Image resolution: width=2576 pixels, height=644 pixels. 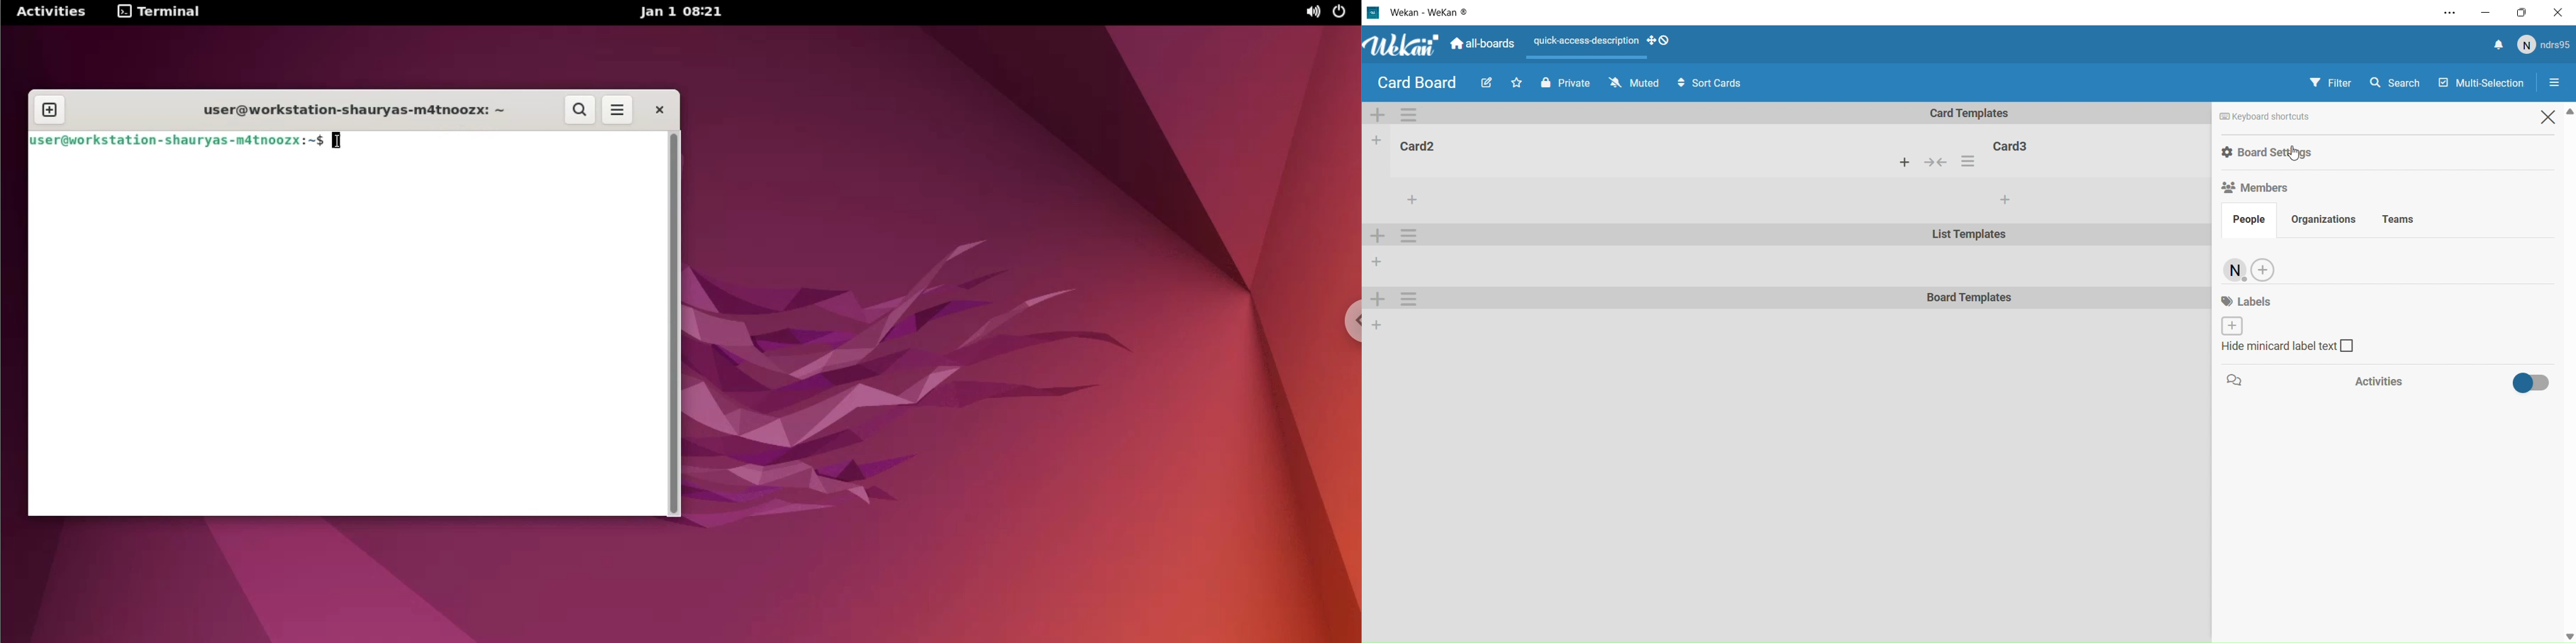 What do you see at coordinates (1662, 43) in the screenshot?
I see `desktop drag handles` at bounding box center [1662, 43].